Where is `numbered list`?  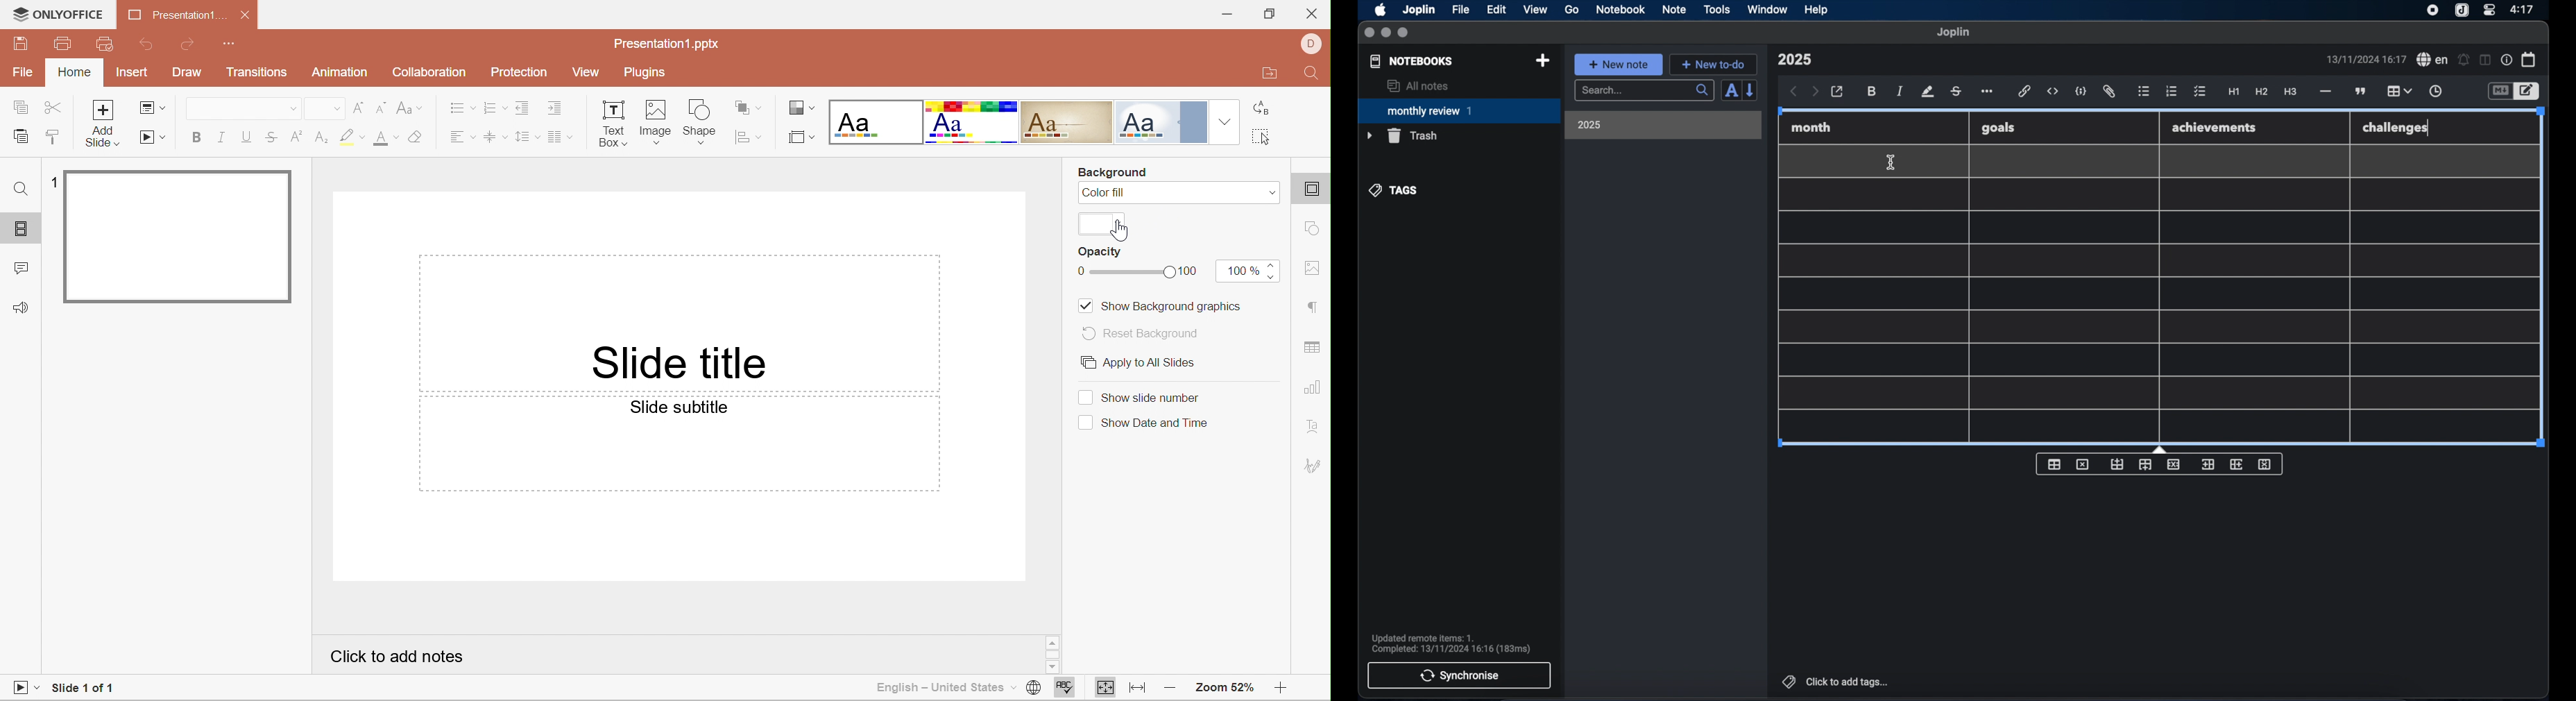 numbered list is located at coordinates (2172, 91).